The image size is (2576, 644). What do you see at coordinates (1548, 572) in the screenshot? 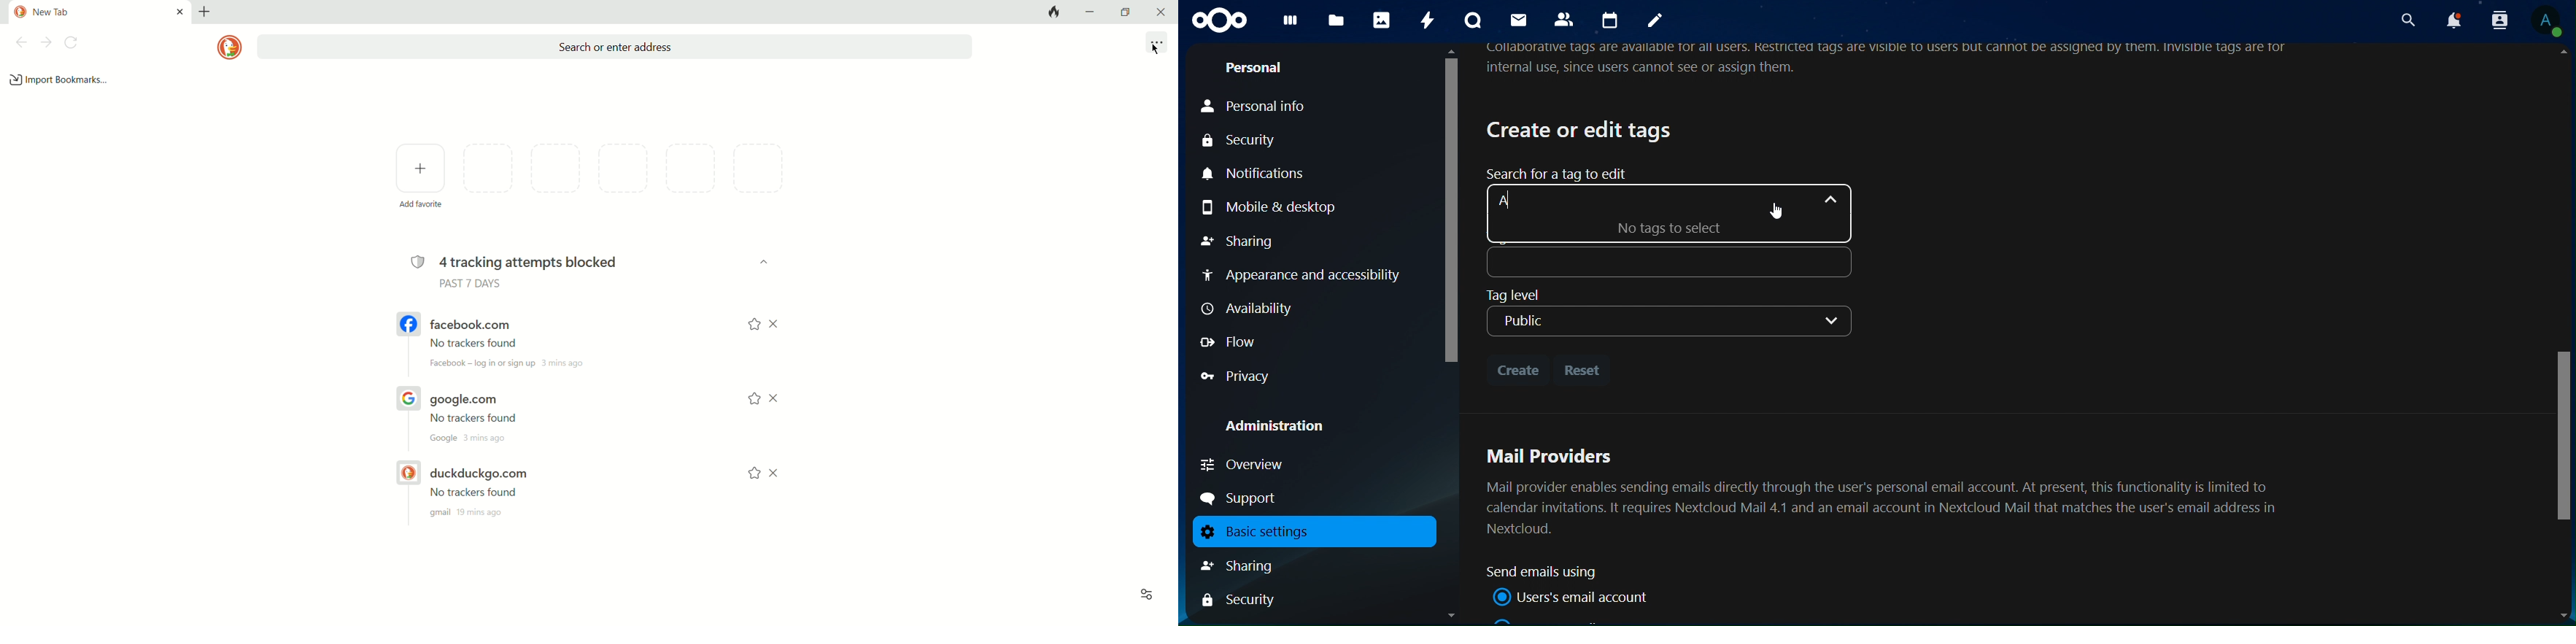
I see `sand email using` at bounding box center [1548, 572].